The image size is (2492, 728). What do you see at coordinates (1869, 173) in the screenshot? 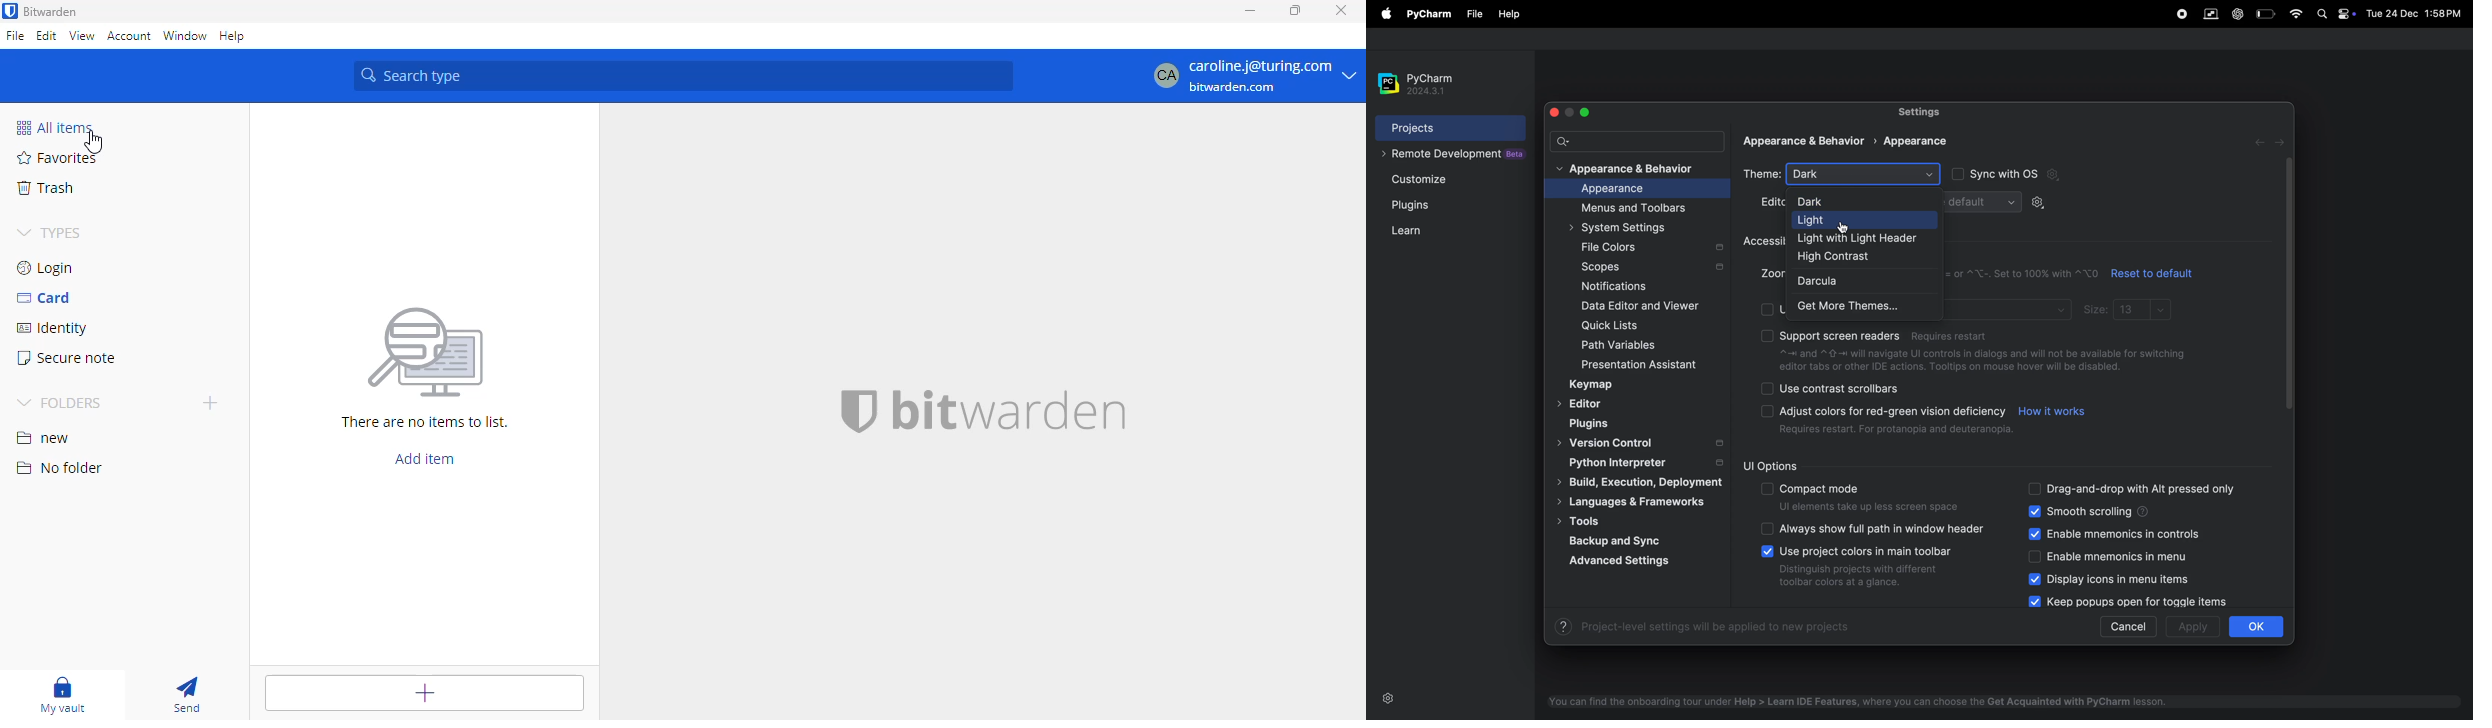
I see `Dark` at bounding box center [1869, 173].